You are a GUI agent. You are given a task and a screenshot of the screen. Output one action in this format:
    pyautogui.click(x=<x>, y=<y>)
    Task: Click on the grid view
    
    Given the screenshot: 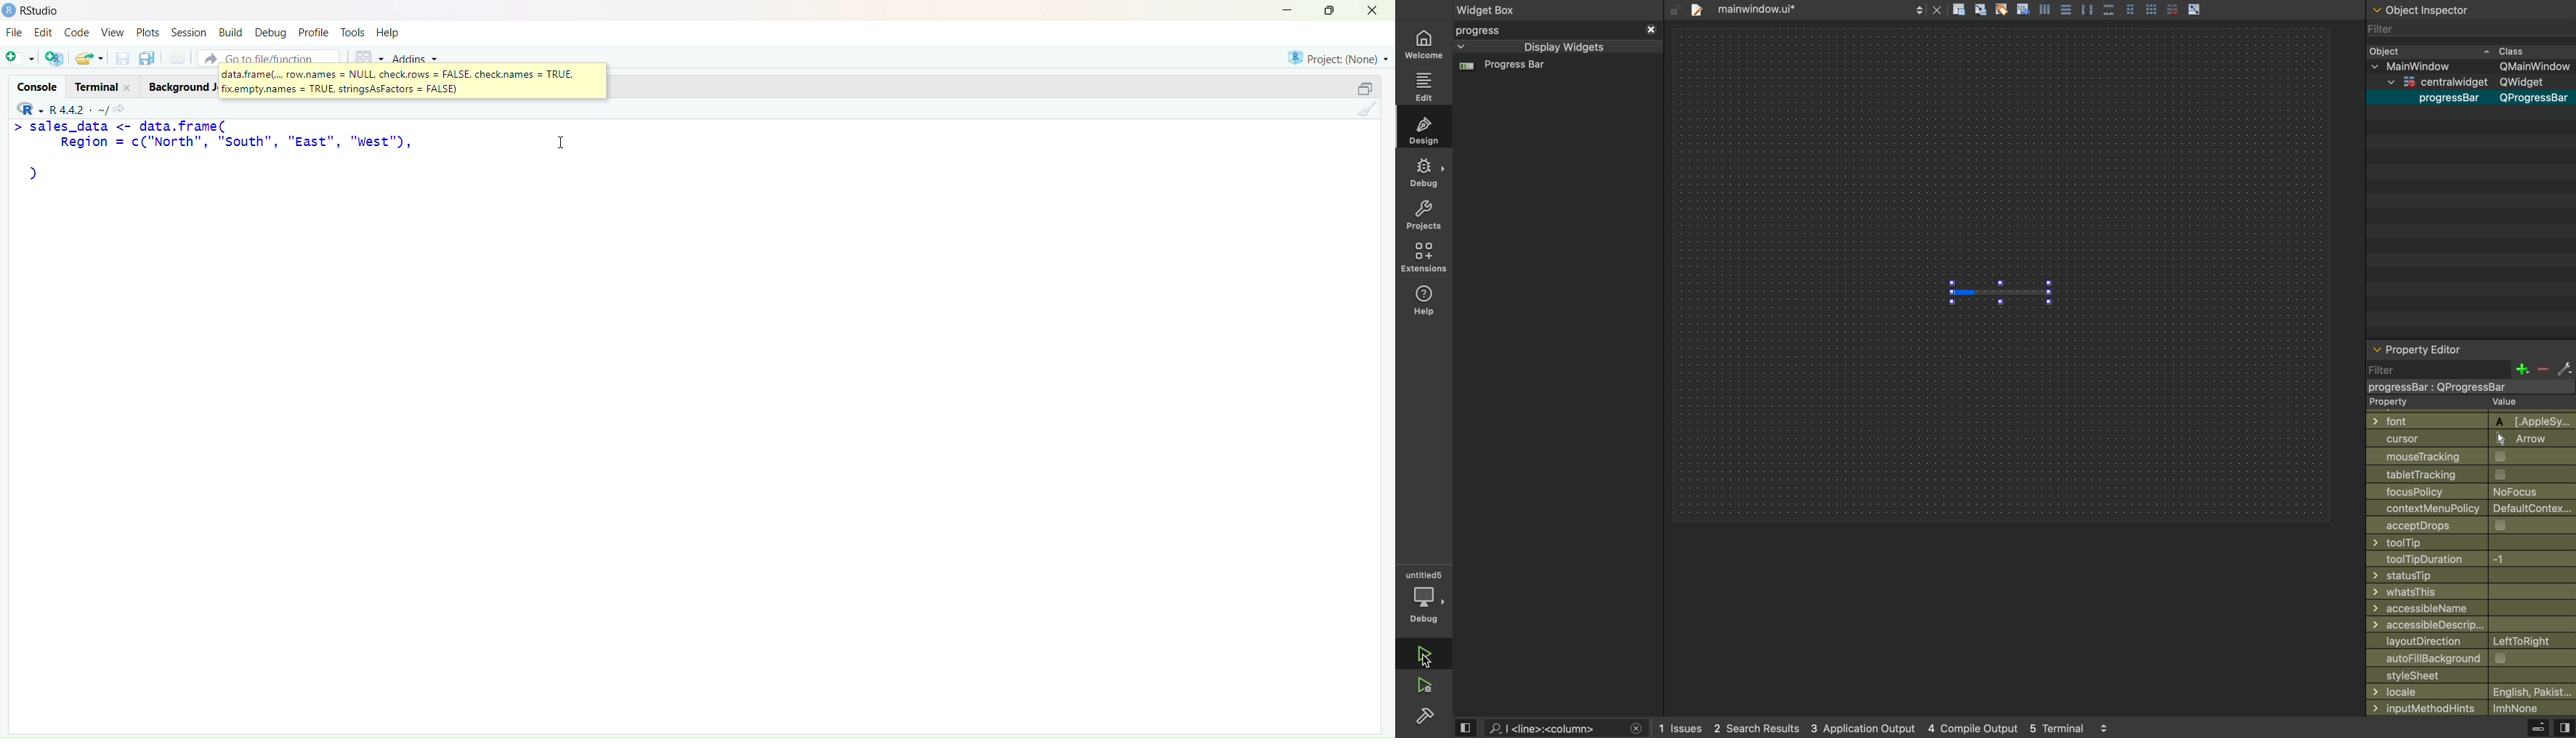 What is the action you would take?
    pyautogui.click(x=365, y=55)
    